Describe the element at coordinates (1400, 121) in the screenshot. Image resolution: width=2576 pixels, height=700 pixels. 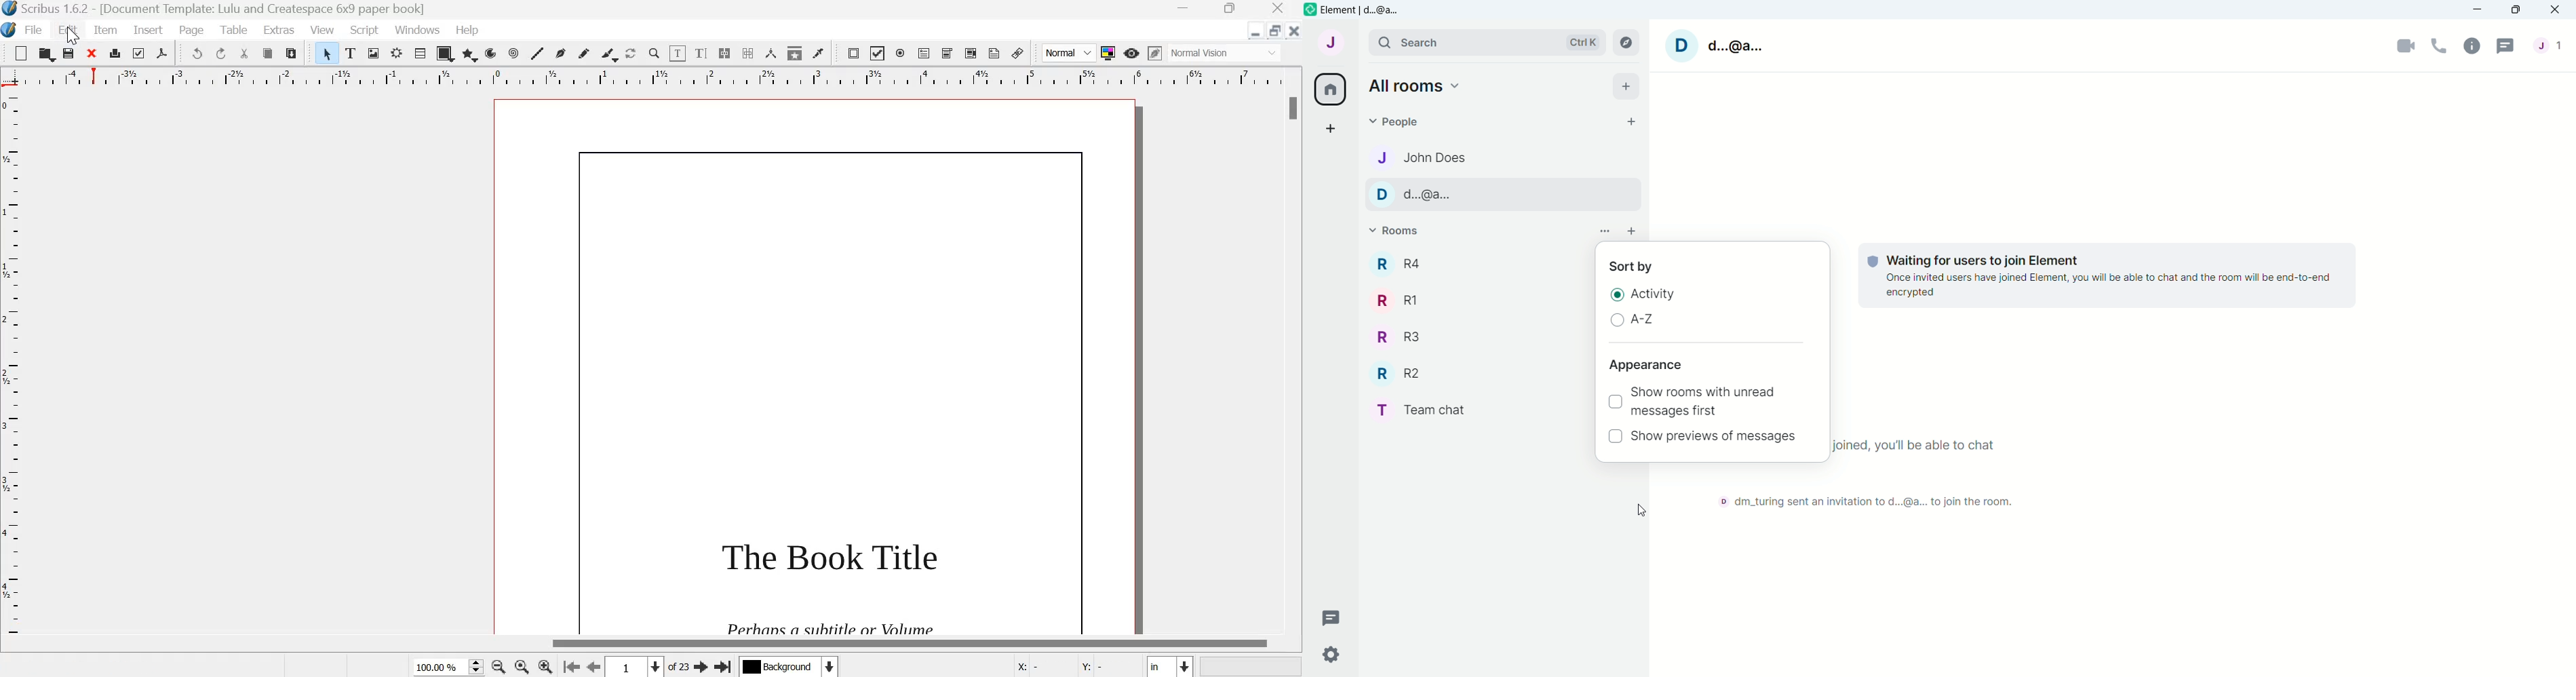
I see `People` at that location.